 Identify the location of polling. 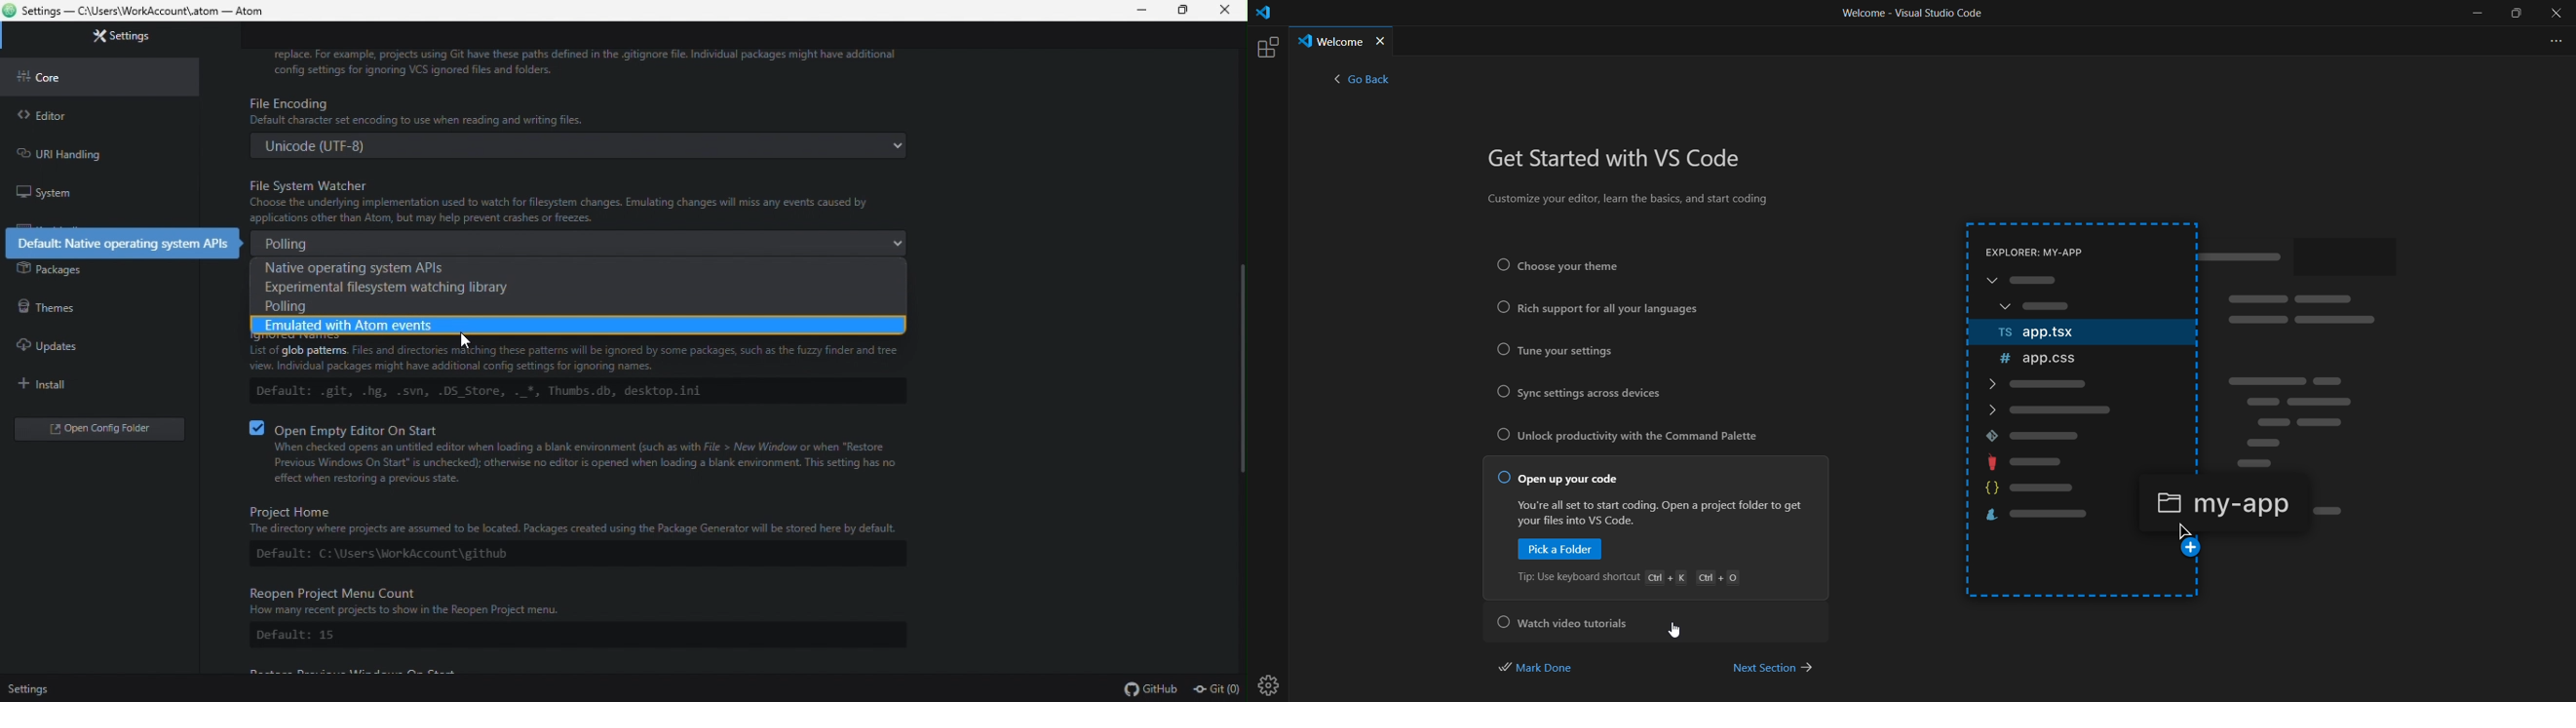
(579, 244).